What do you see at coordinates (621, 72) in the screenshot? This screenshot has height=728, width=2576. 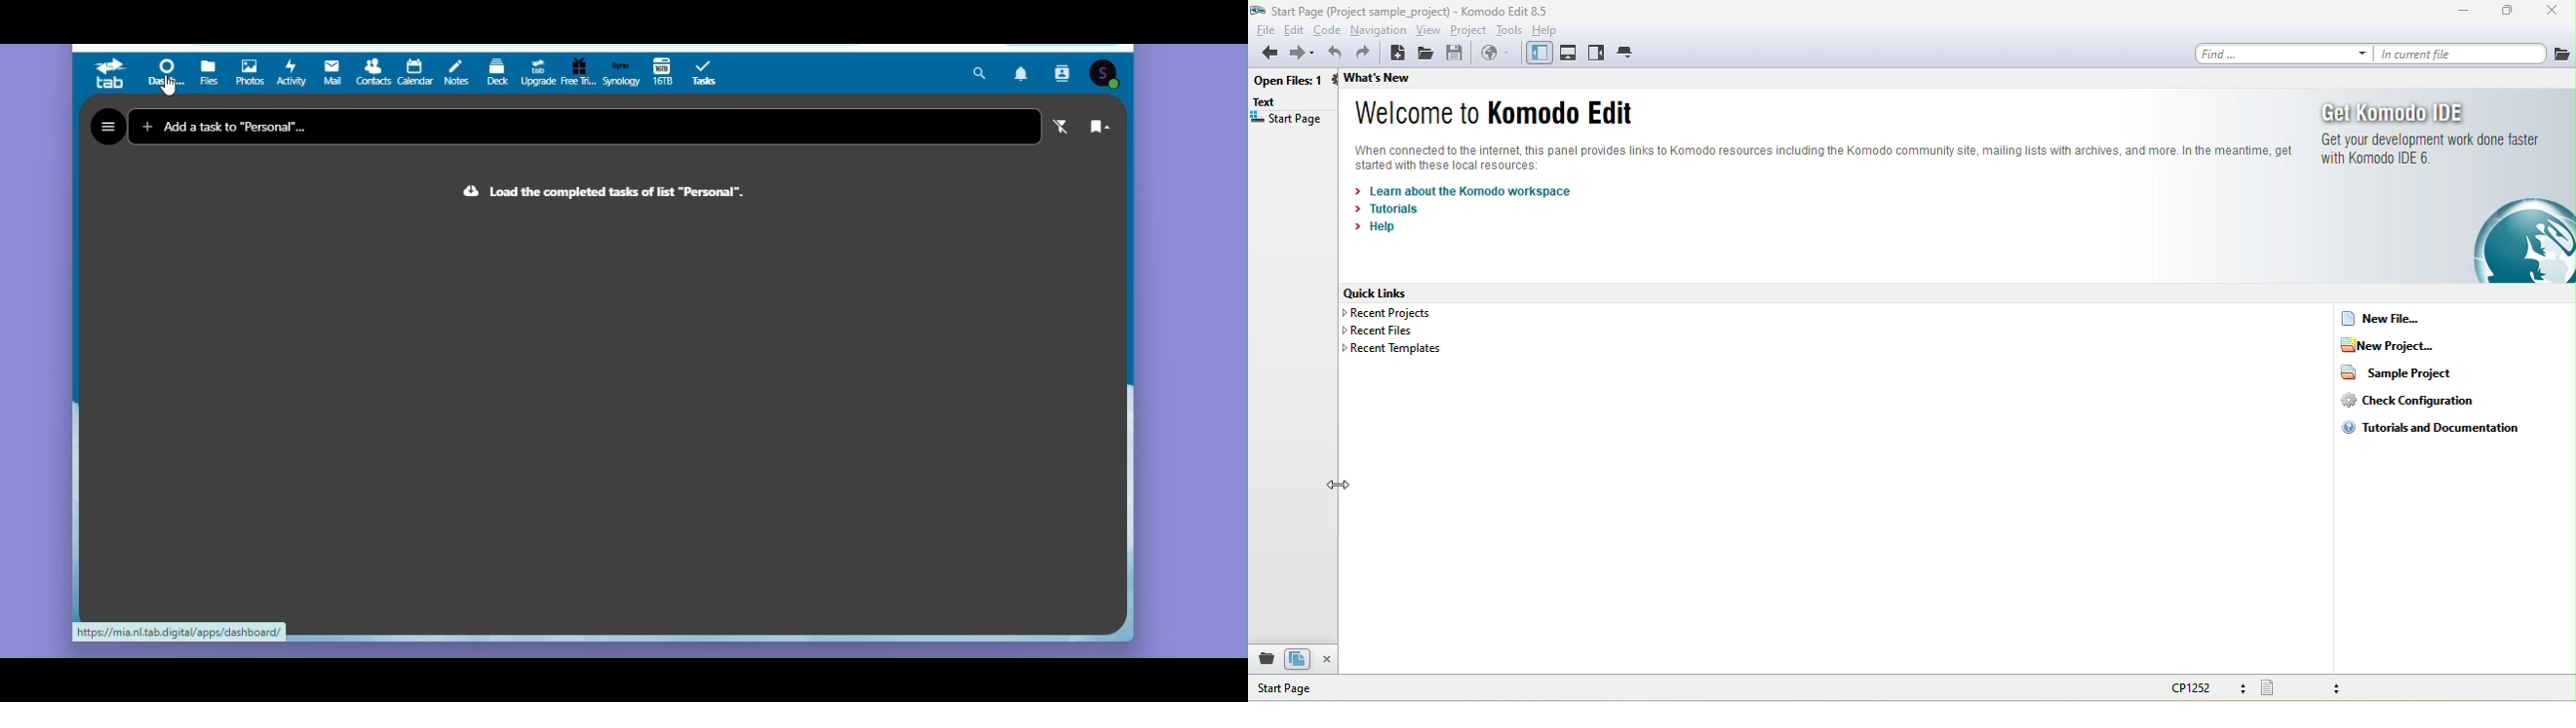 I see `Synology` at bounding box center [621, 72].